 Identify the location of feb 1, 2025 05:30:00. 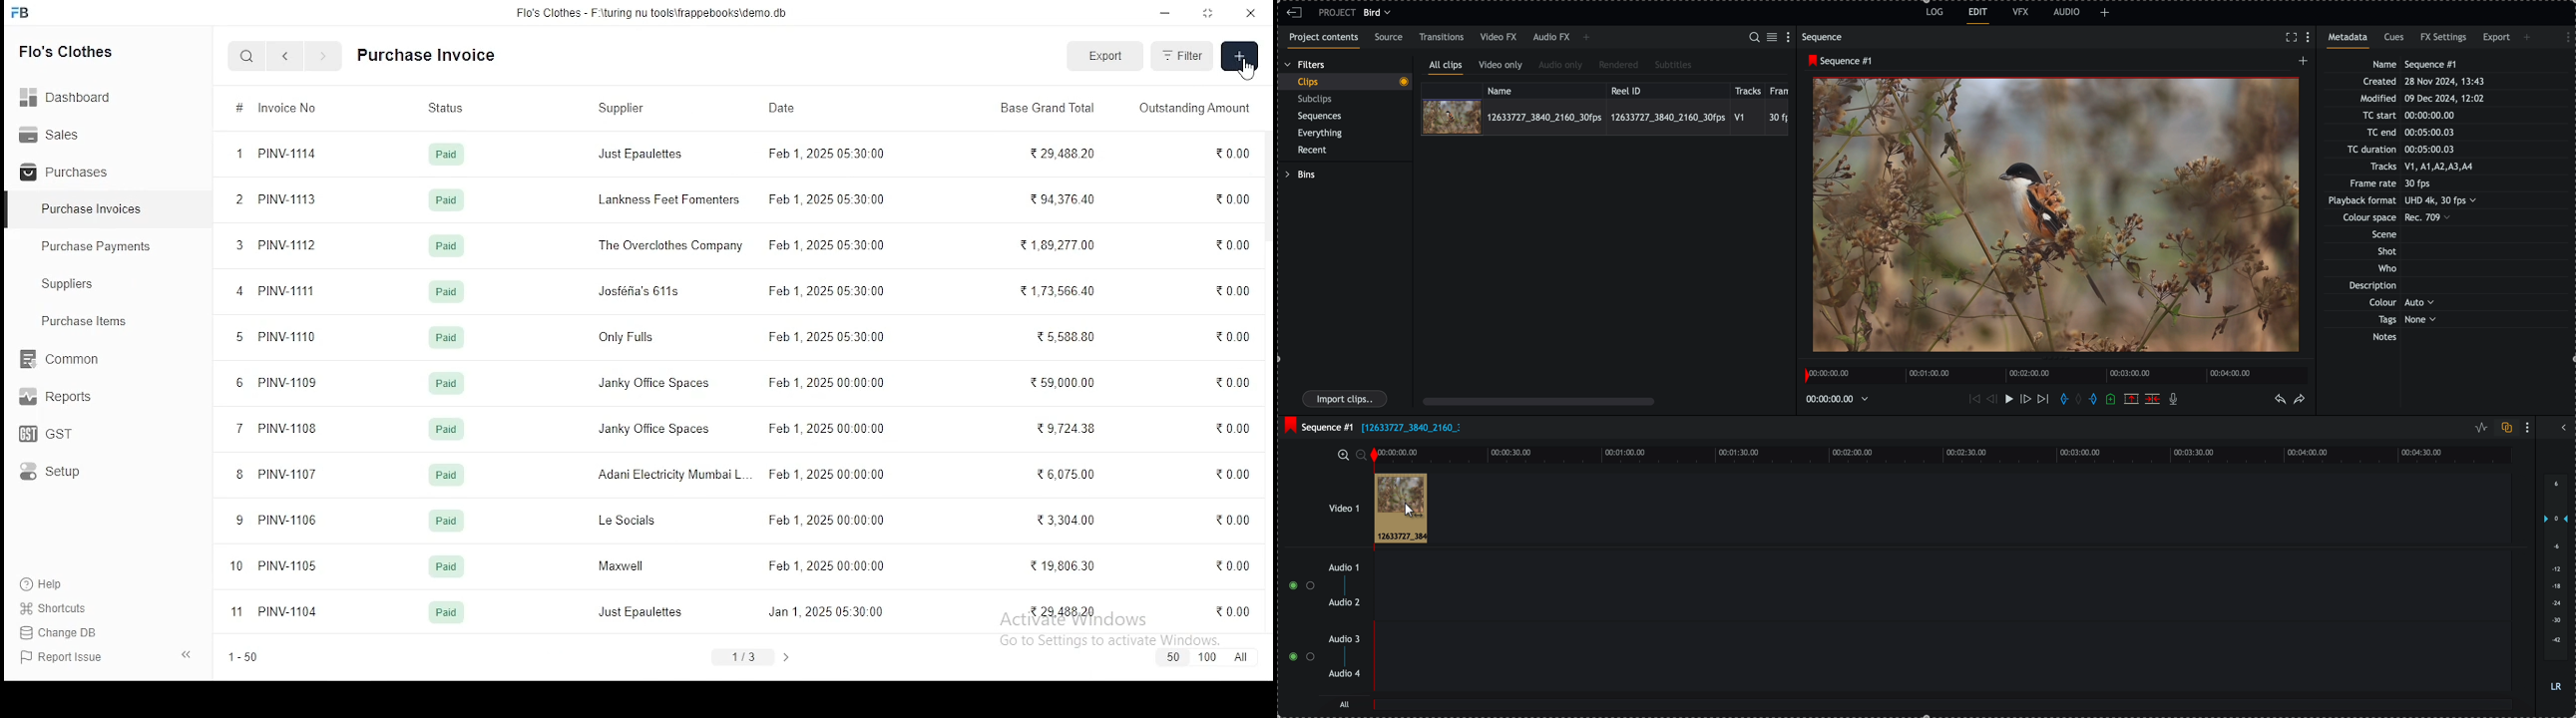
(830, 564).